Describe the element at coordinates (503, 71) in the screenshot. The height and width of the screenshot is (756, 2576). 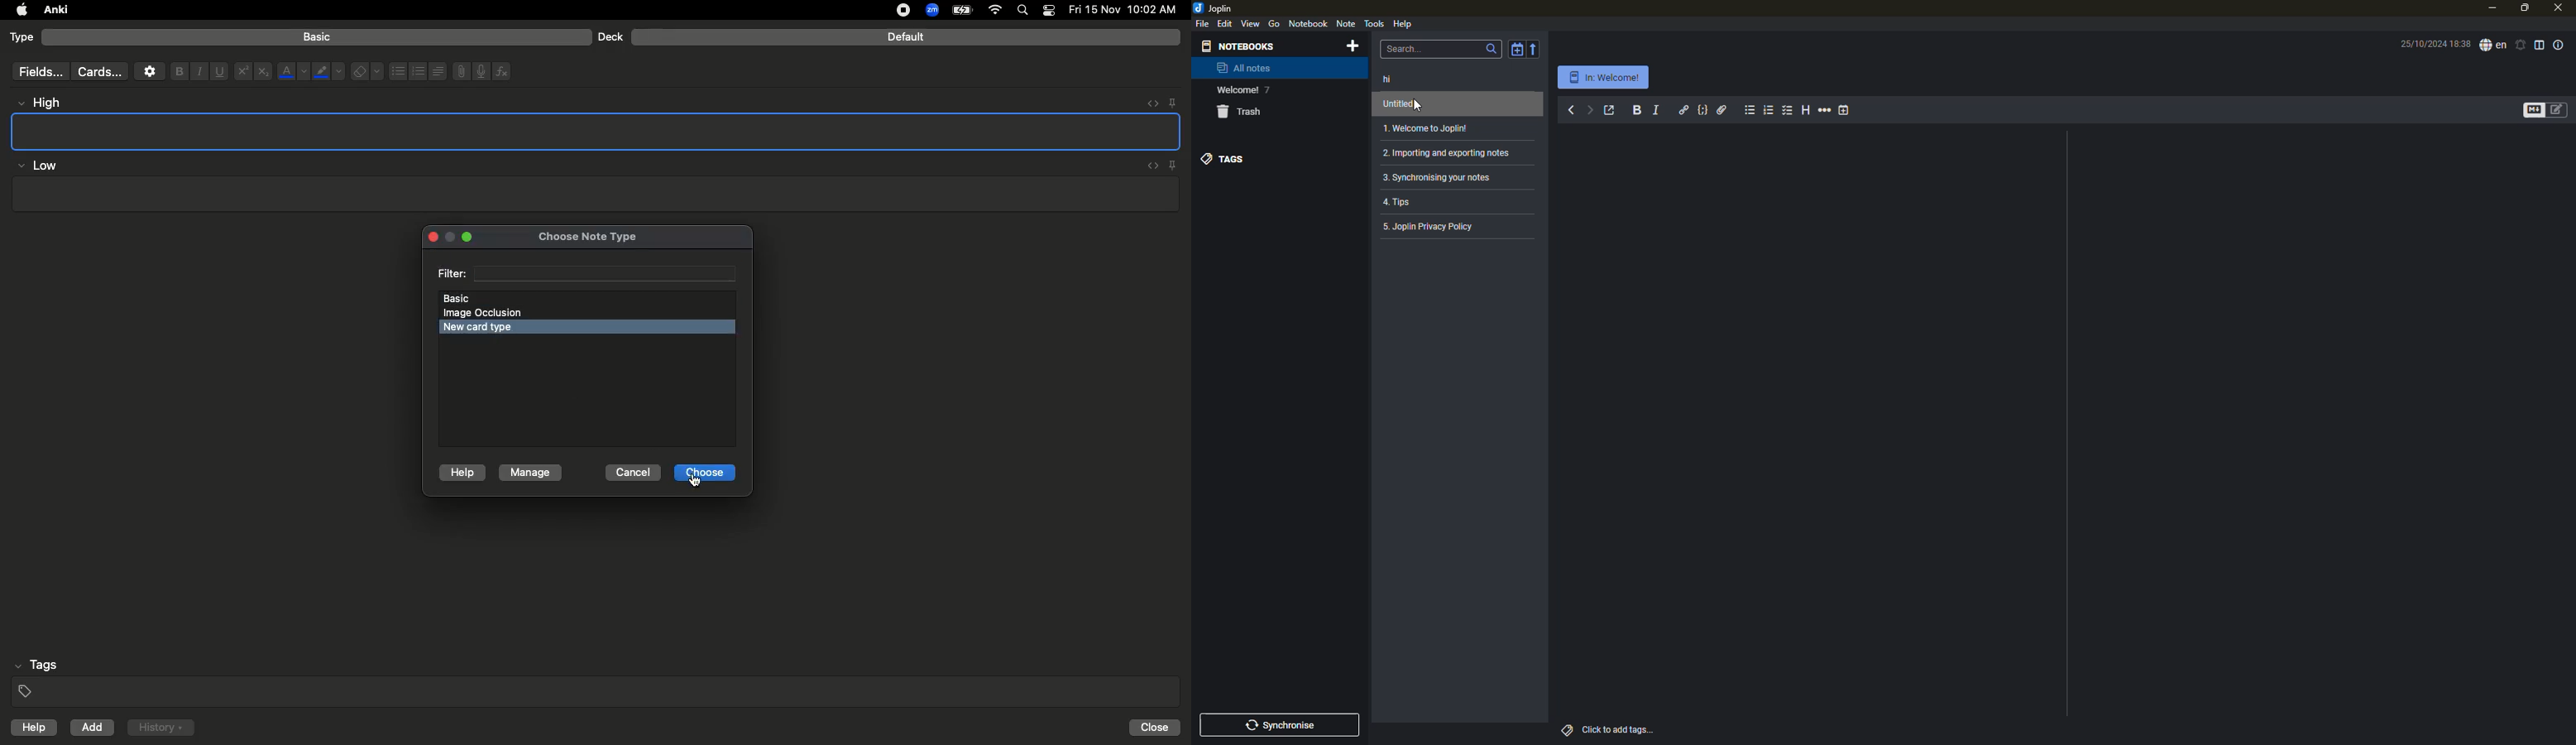
I see `Function` at that location.